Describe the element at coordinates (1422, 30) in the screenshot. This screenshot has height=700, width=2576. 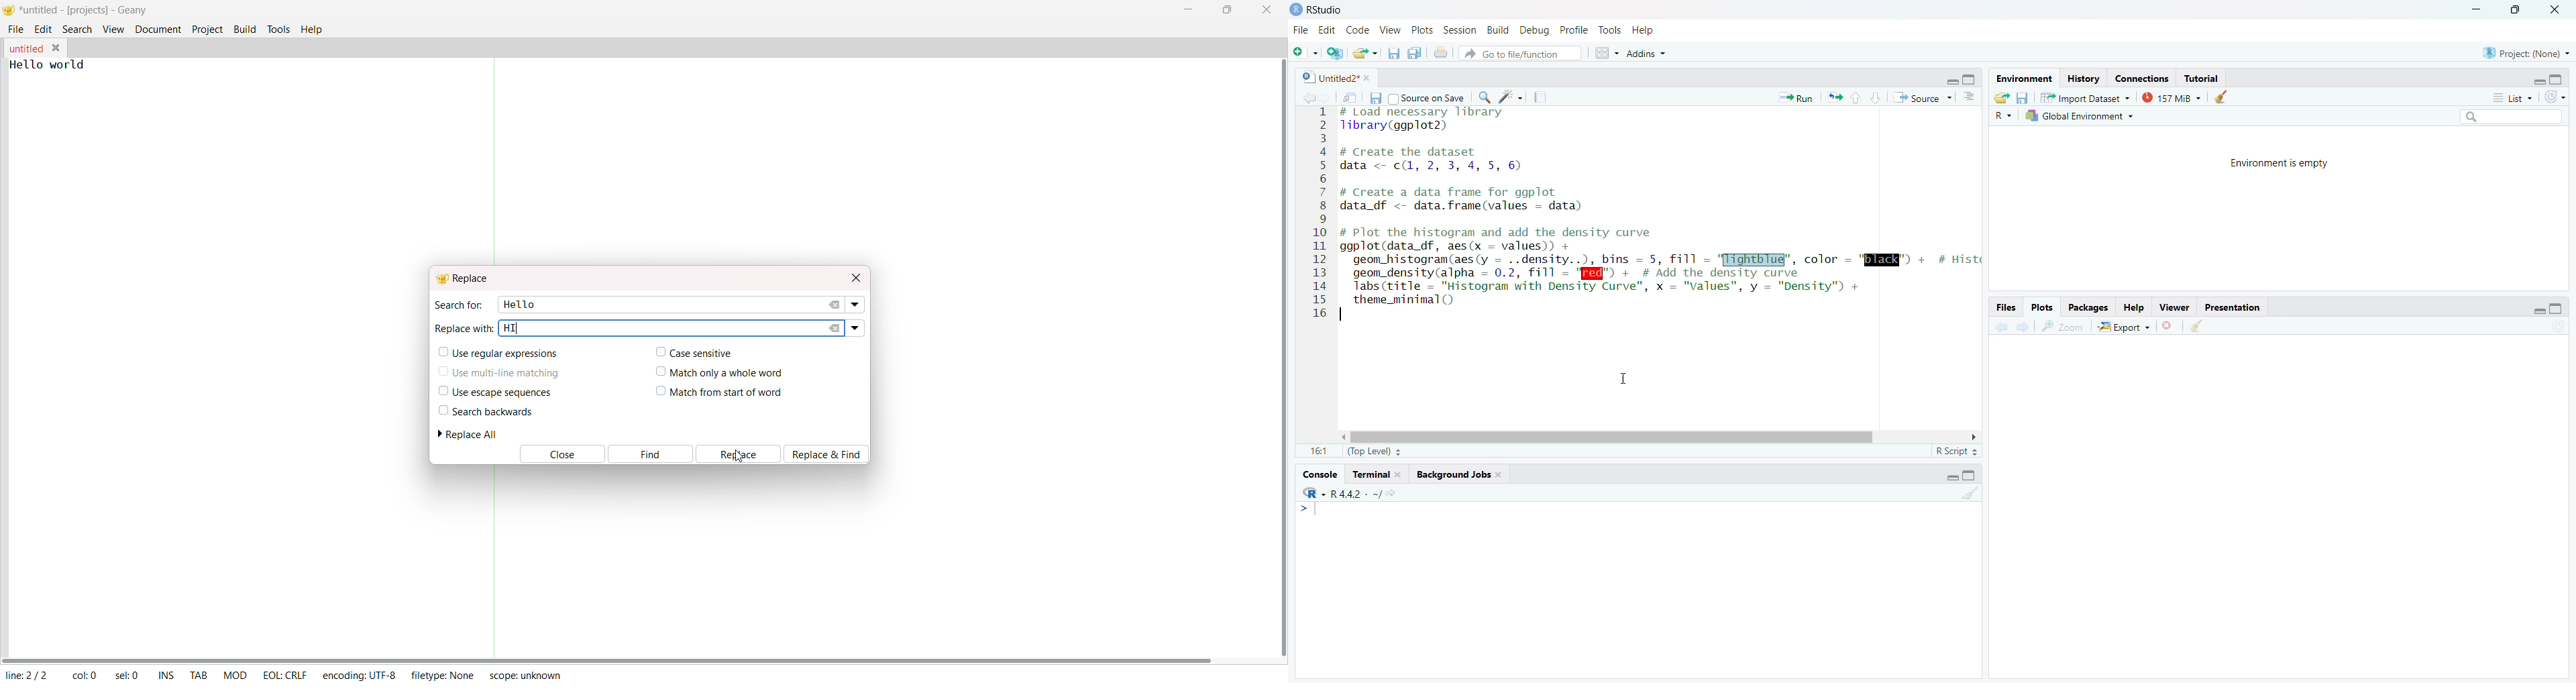
I see `Plots` at that location.